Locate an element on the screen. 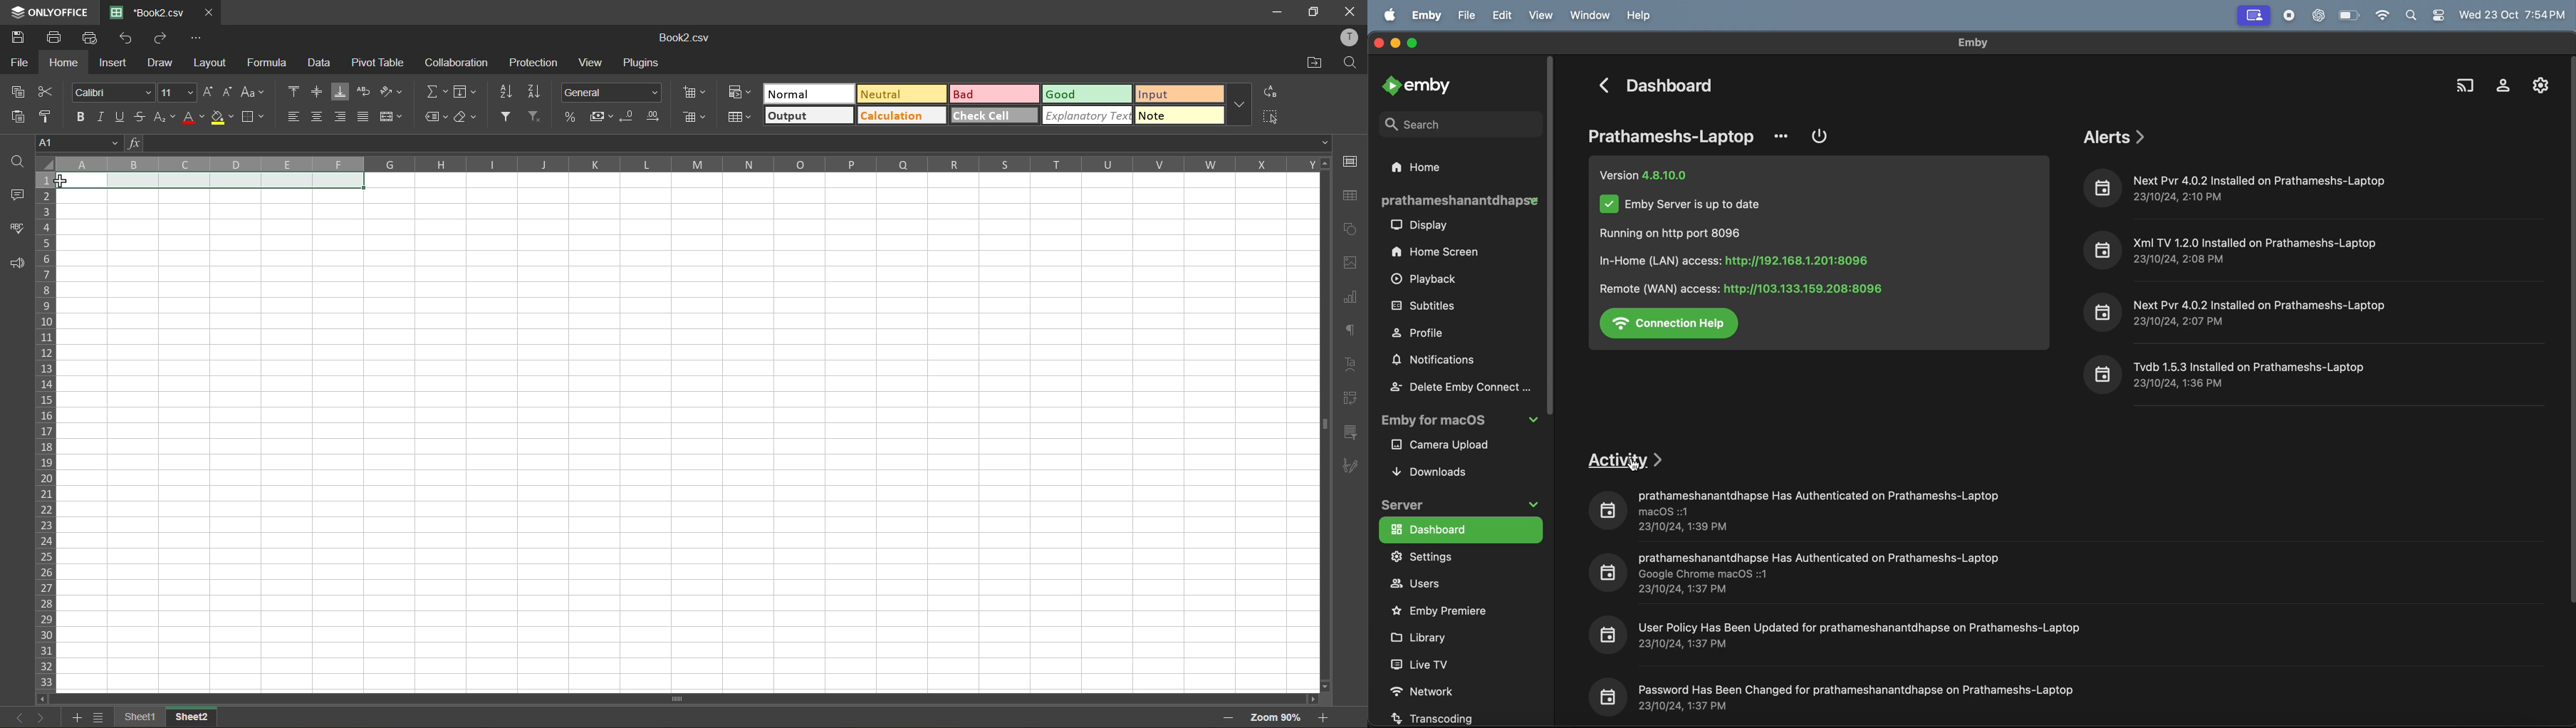 The image size is (2576, 728). transcoding is located at coordinates (1445, 716).